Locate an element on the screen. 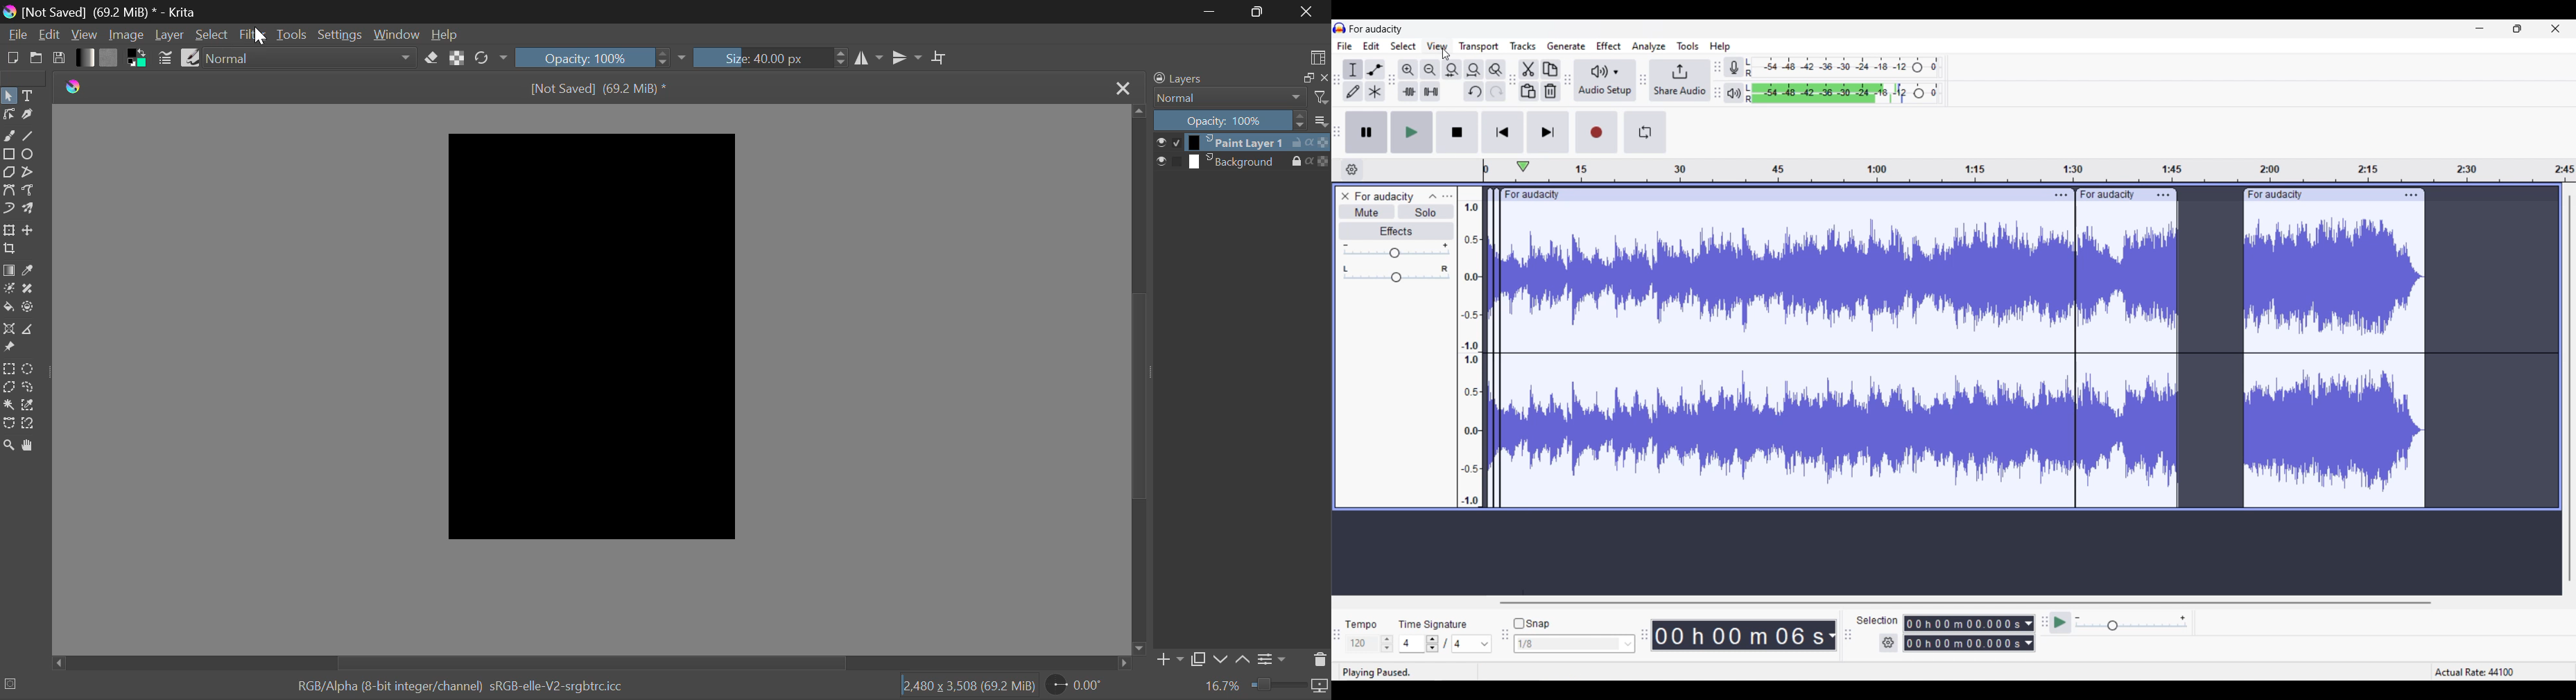 Image resolution: width=2576 pixels, height=700 pixels. Trim audio outside selection is located at coordinates (1409, 91).